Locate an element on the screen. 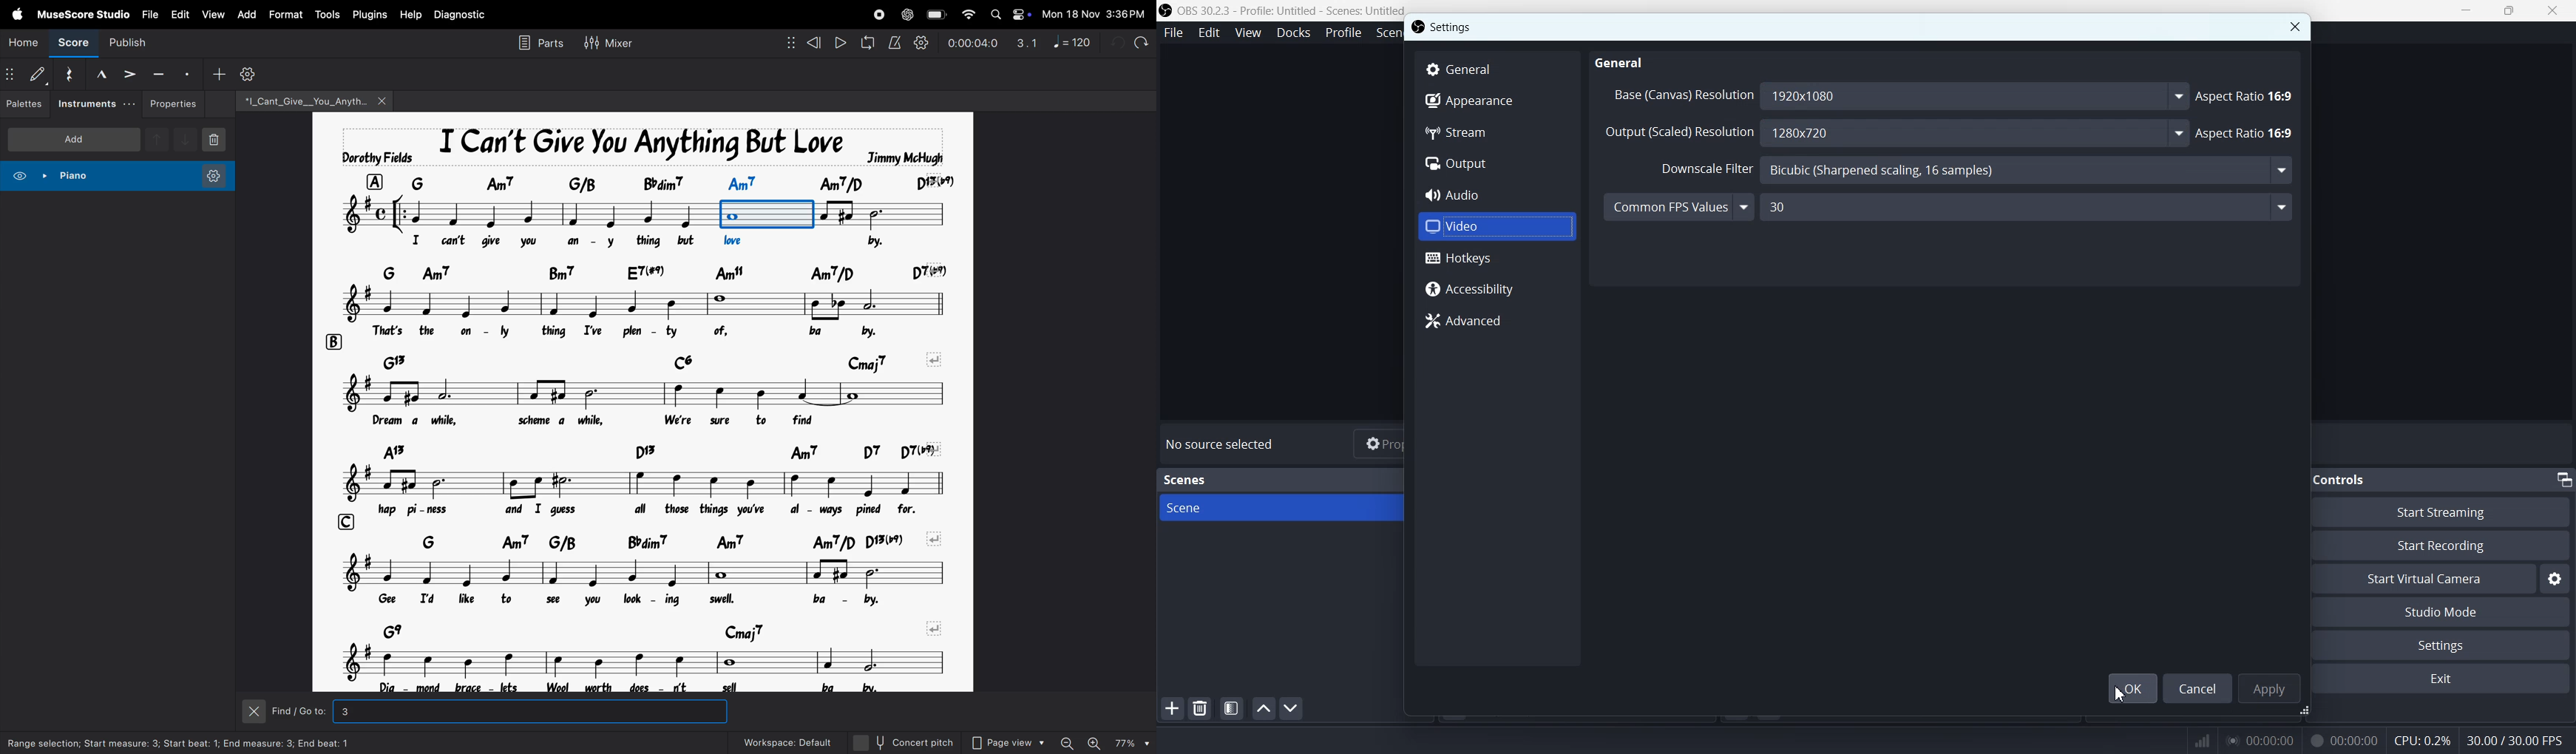 This screenshot has height=756, width=2576. rewind is located at coordinates (805, 43).